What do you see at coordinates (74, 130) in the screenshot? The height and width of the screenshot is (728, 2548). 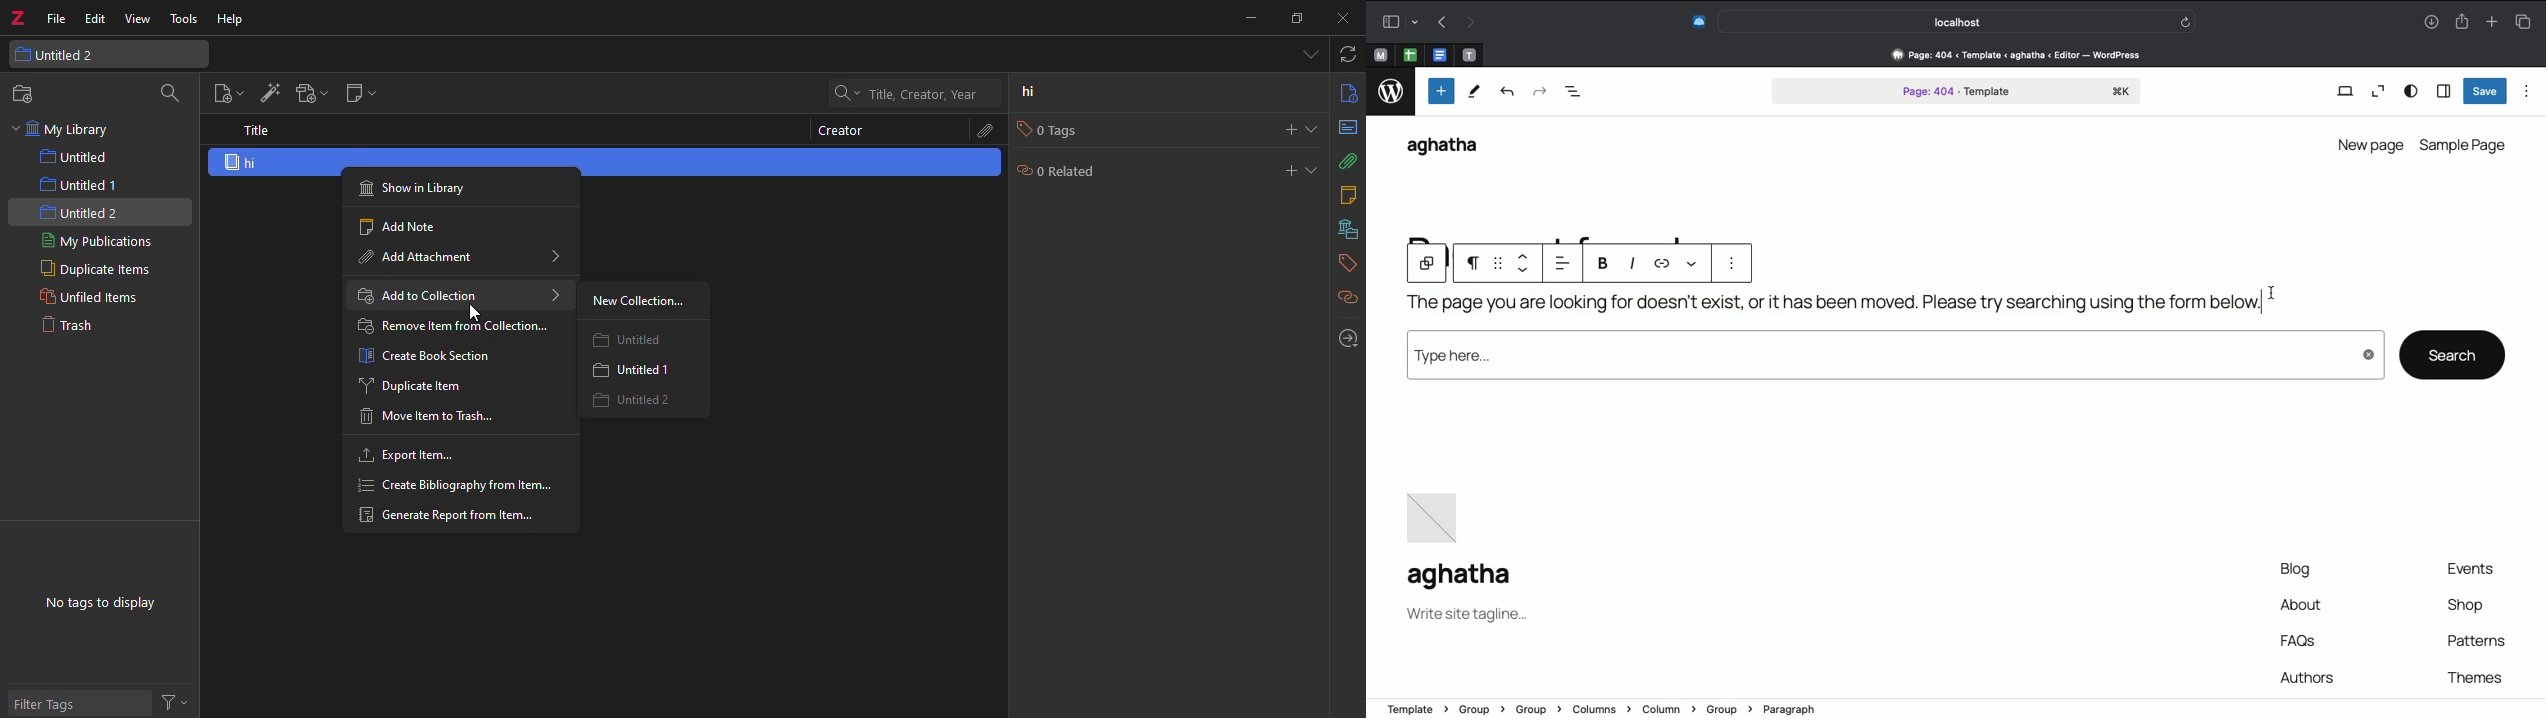 I see `my library` at bounding box center [74, 130].